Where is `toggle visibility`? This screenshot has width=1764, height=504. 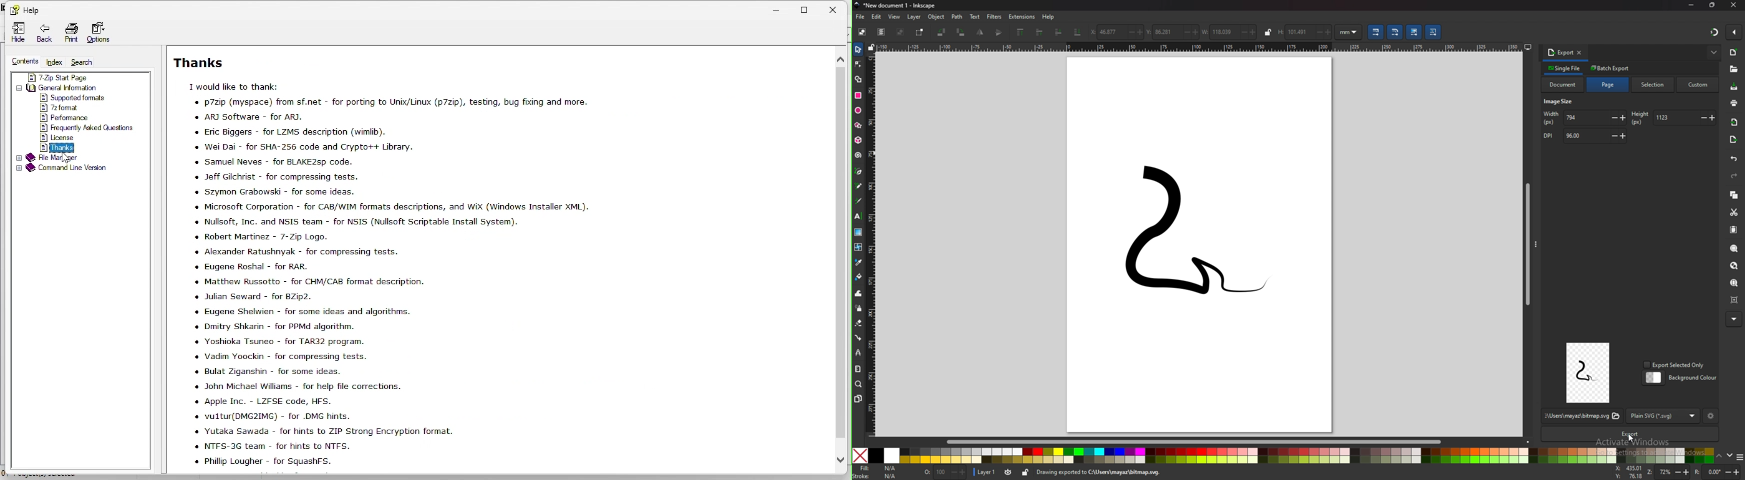
toggle visibility is located at coordinates (1008, 472).